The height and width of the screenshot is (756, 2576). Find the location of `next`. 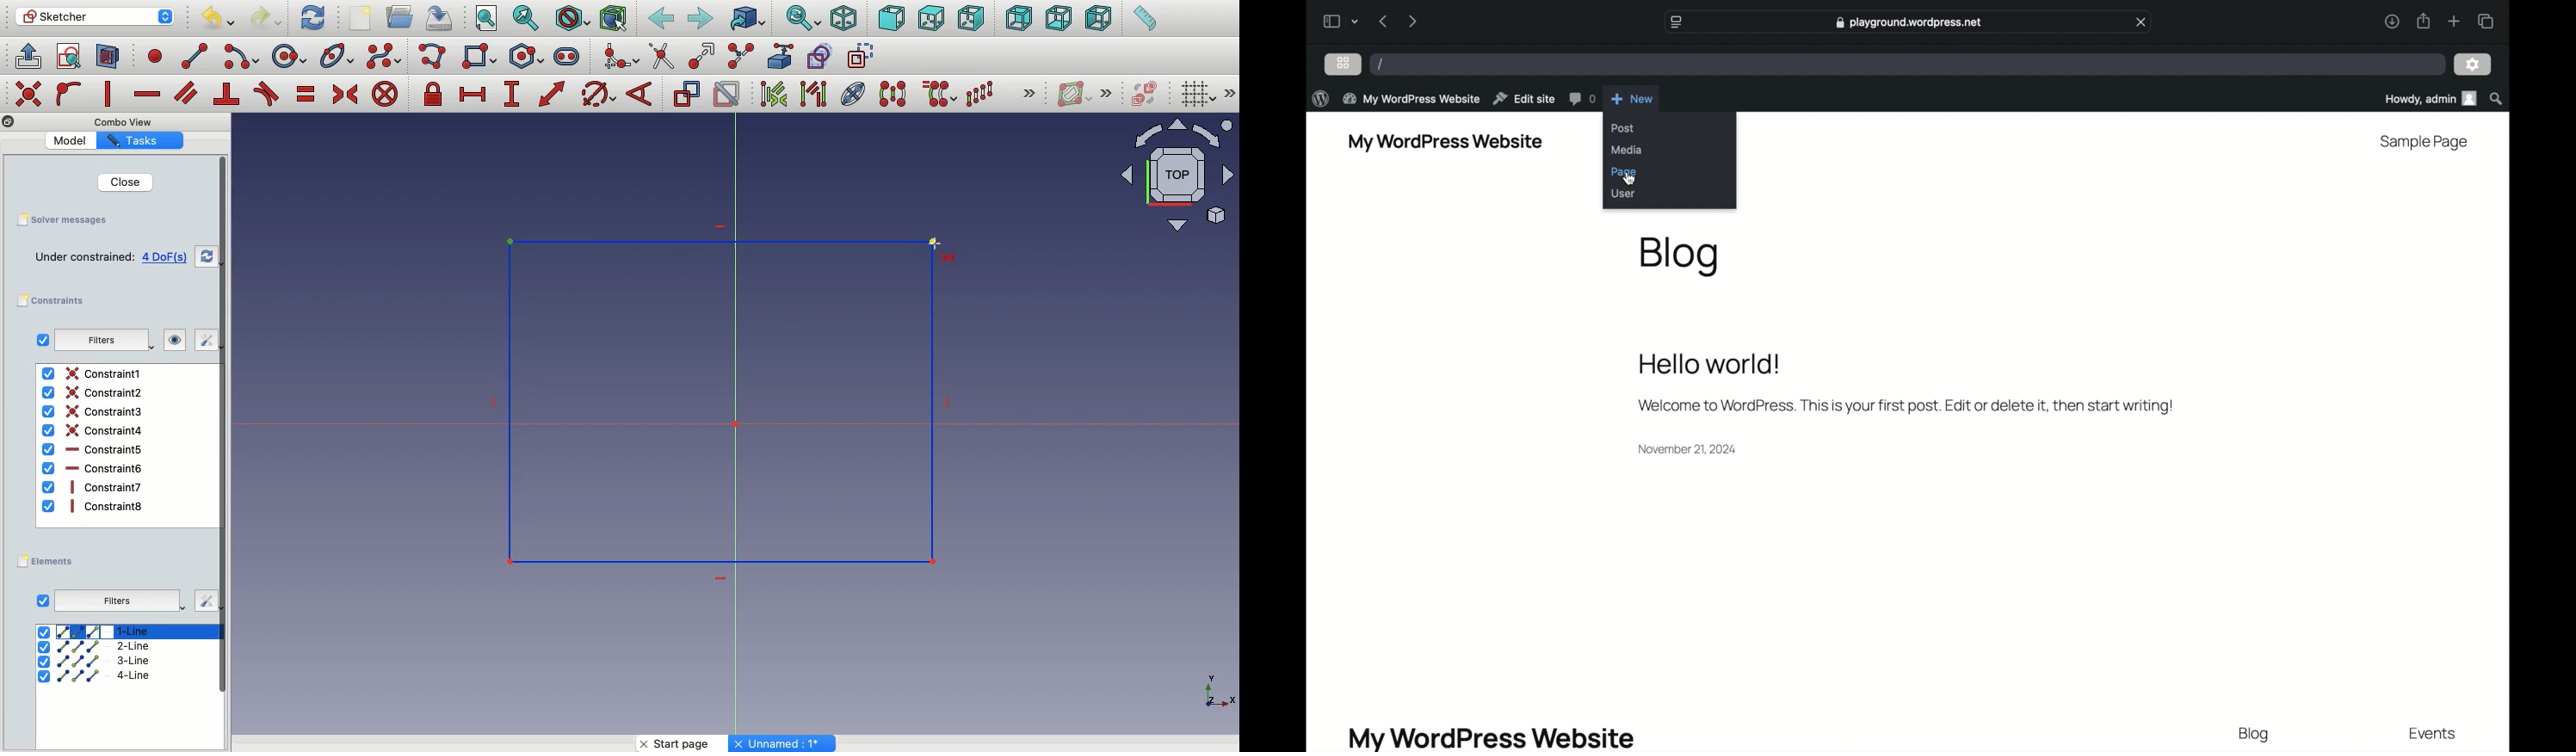

next is located at coordinates (1412, 21).